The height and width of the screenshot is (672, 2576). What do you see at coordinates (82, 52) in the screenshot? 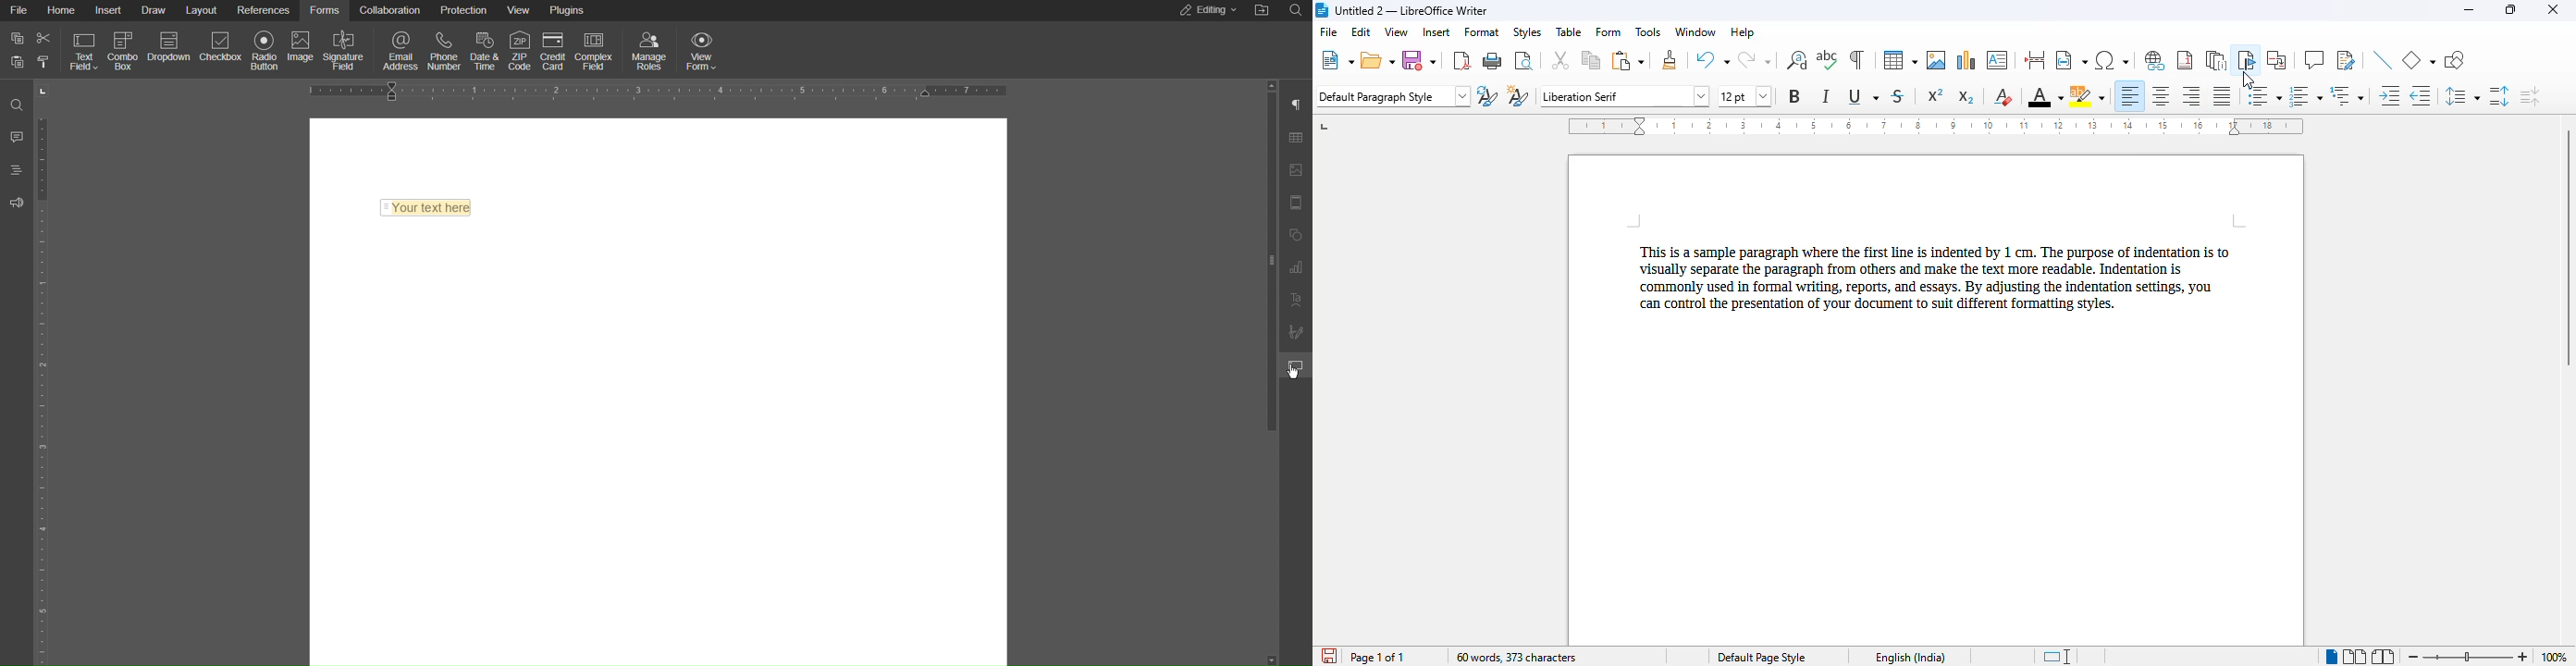
I see `Text Field` at bounding box center [82, 52].